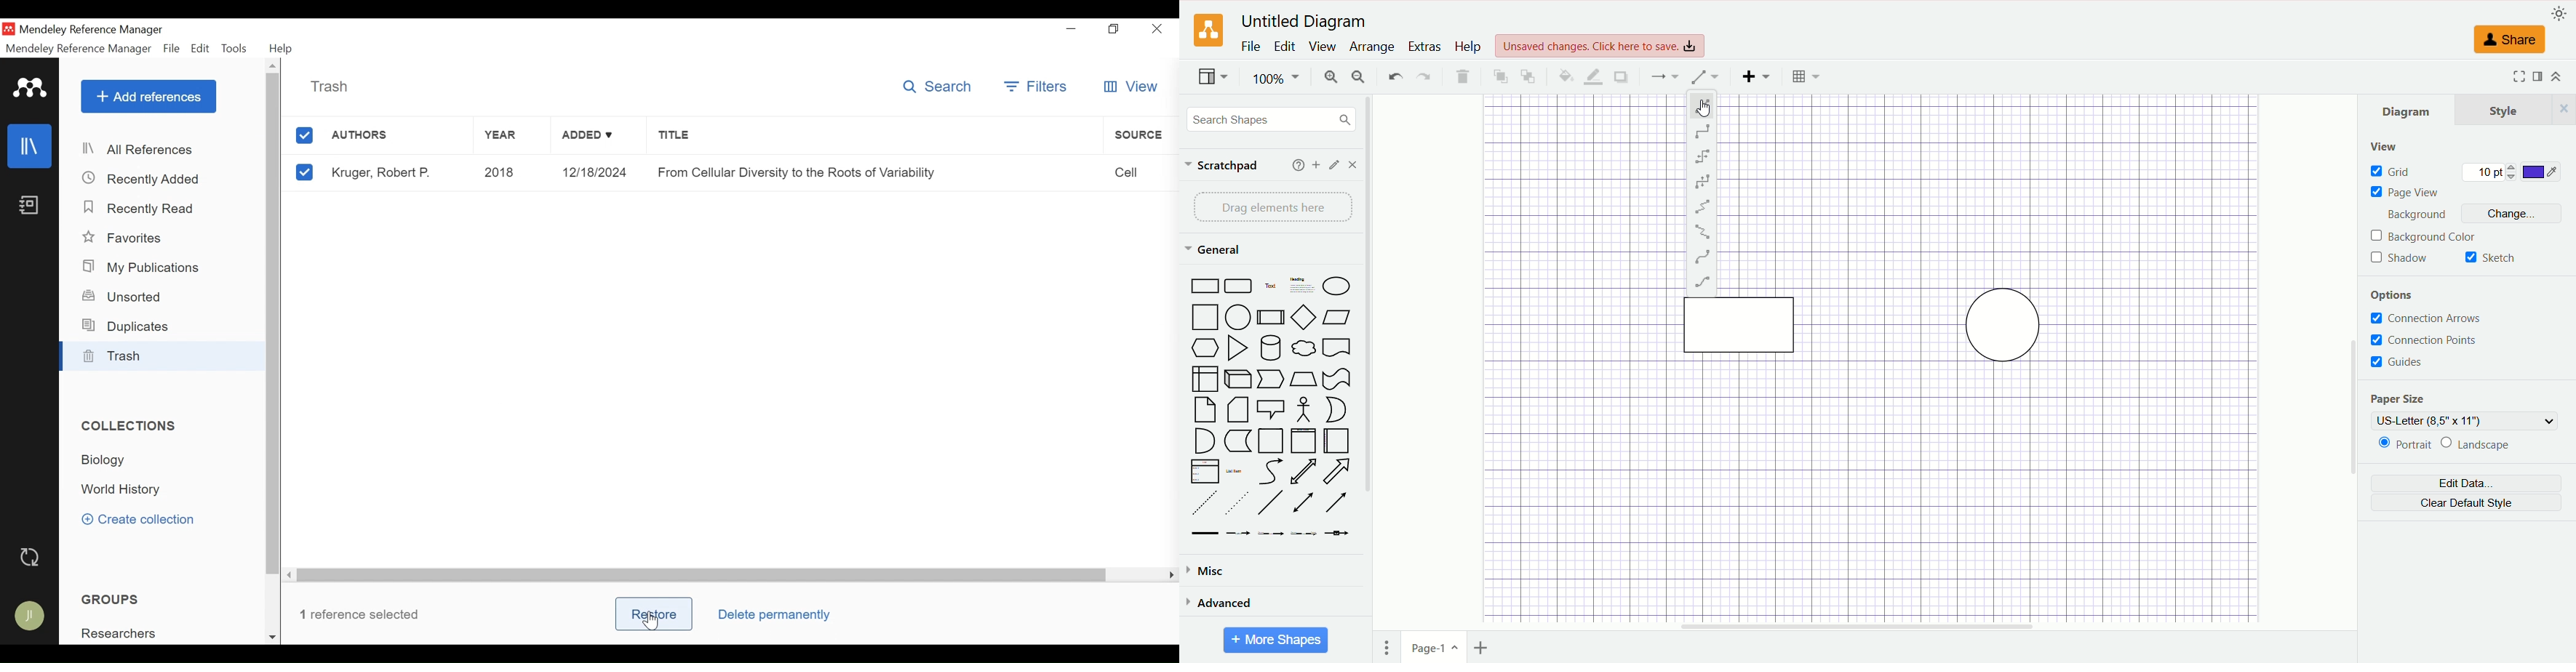  Describe the element at coordinates (146, 268) in the screenshot. I see `My Publications` at that location.